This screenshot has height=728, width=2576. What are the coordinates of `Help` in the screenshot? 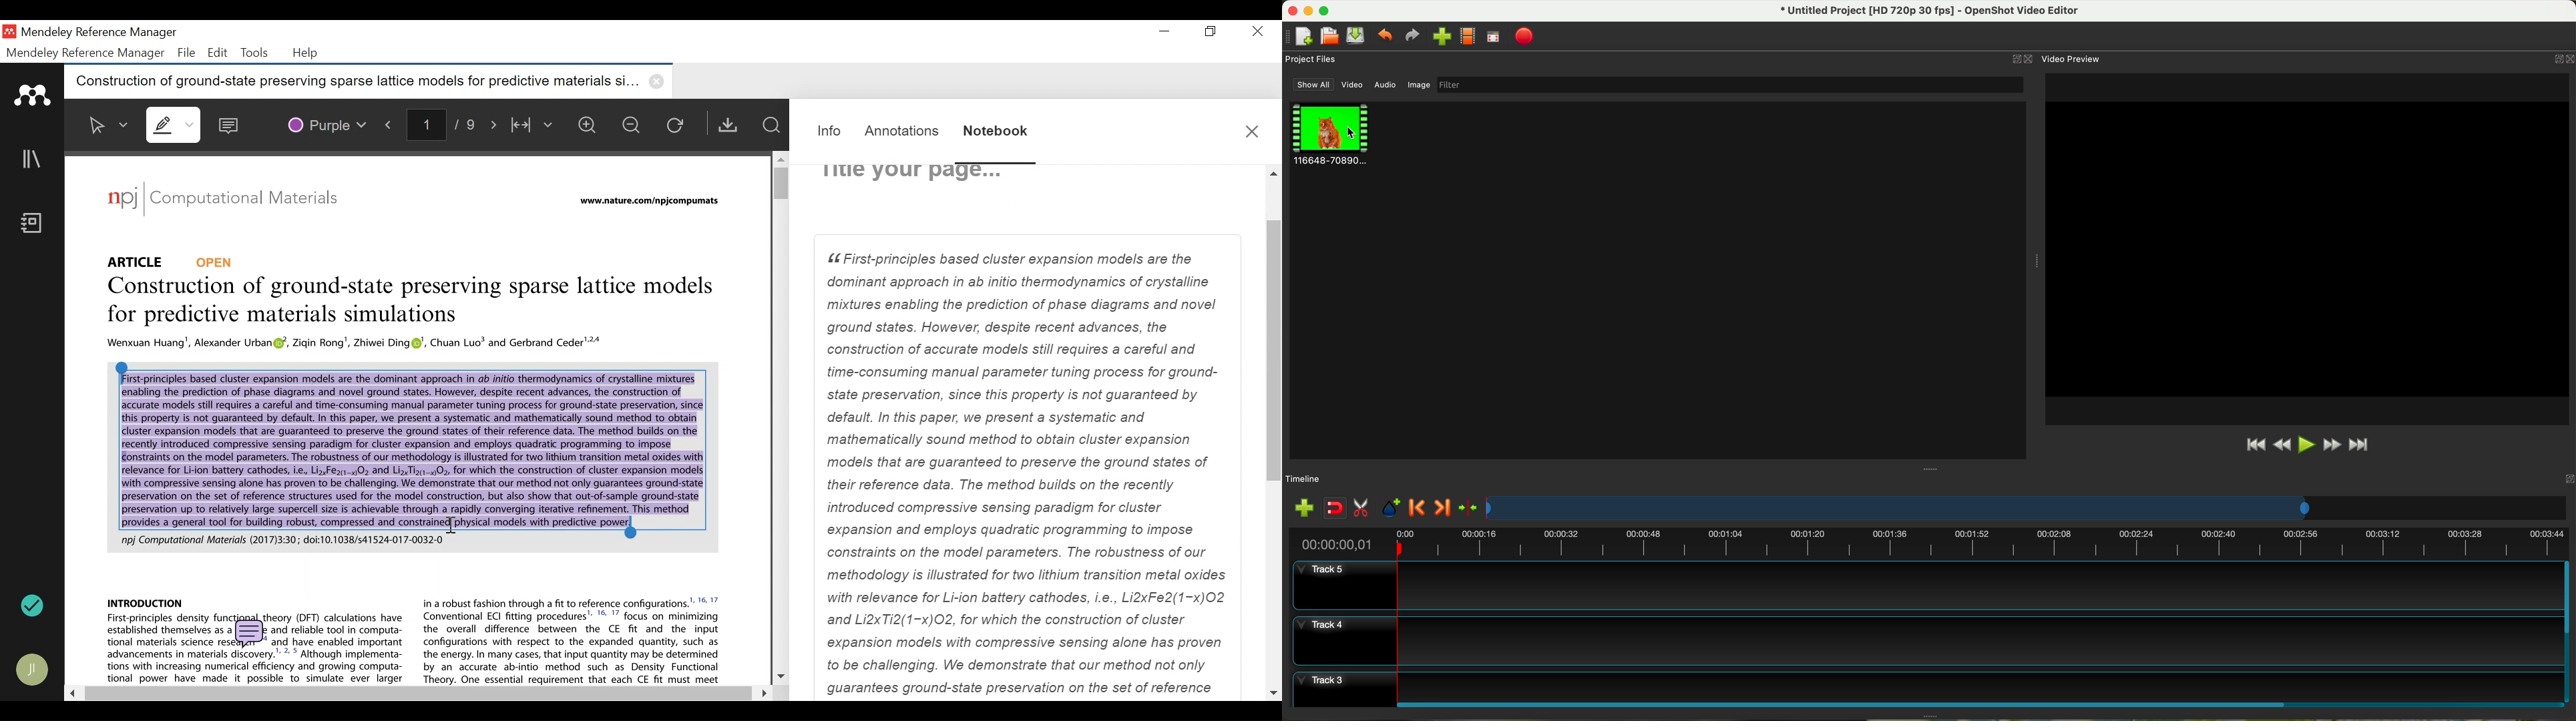 It's located at (306, 53).